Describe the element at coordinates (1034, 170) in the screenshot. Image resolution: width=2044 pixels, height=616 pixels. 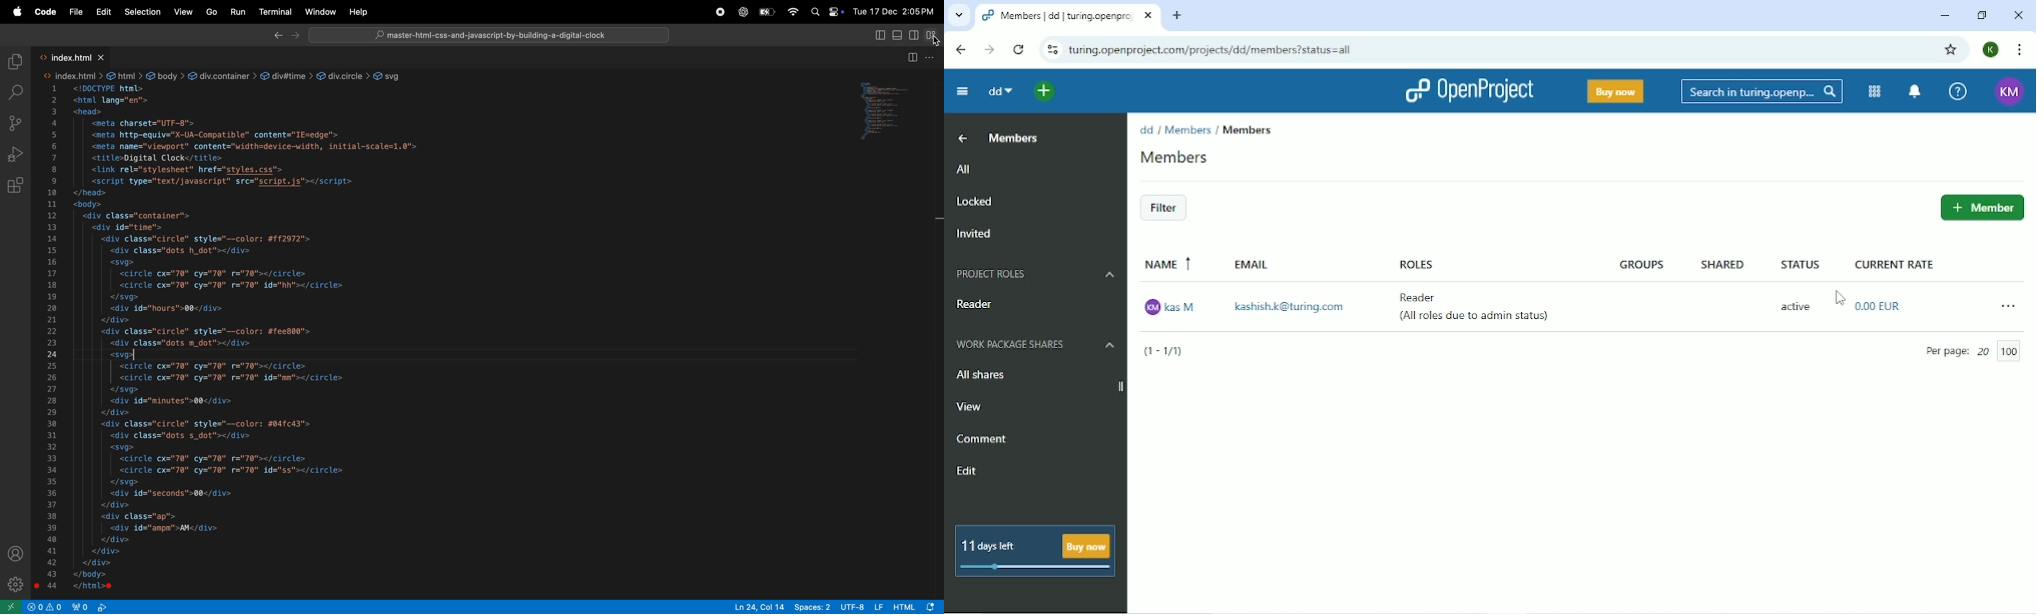
I see `All` at that location.